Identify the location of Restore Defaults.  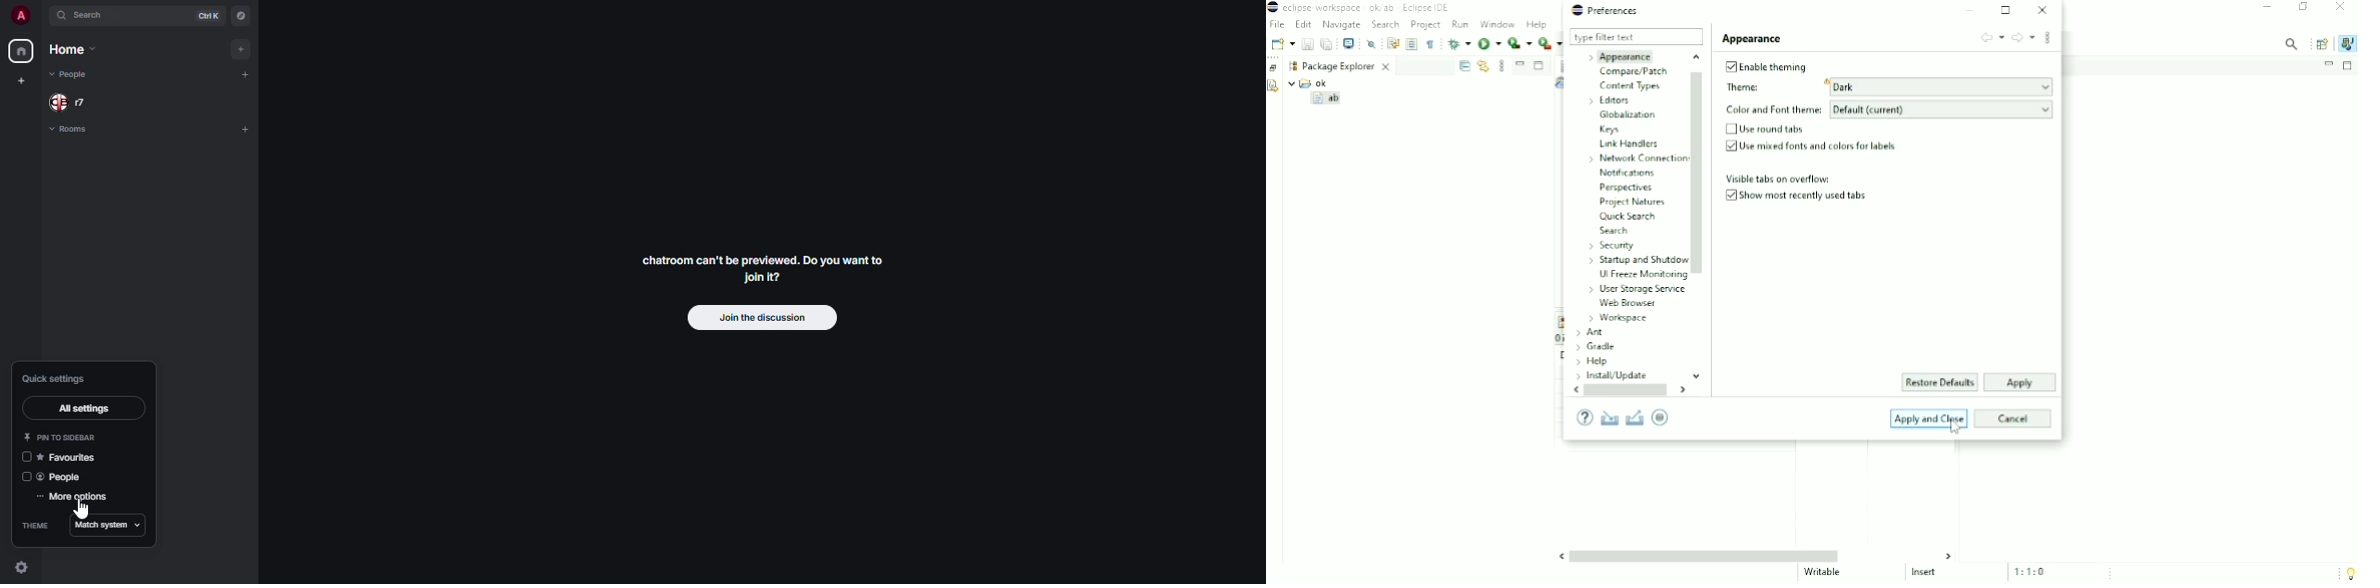
(1941, 383).